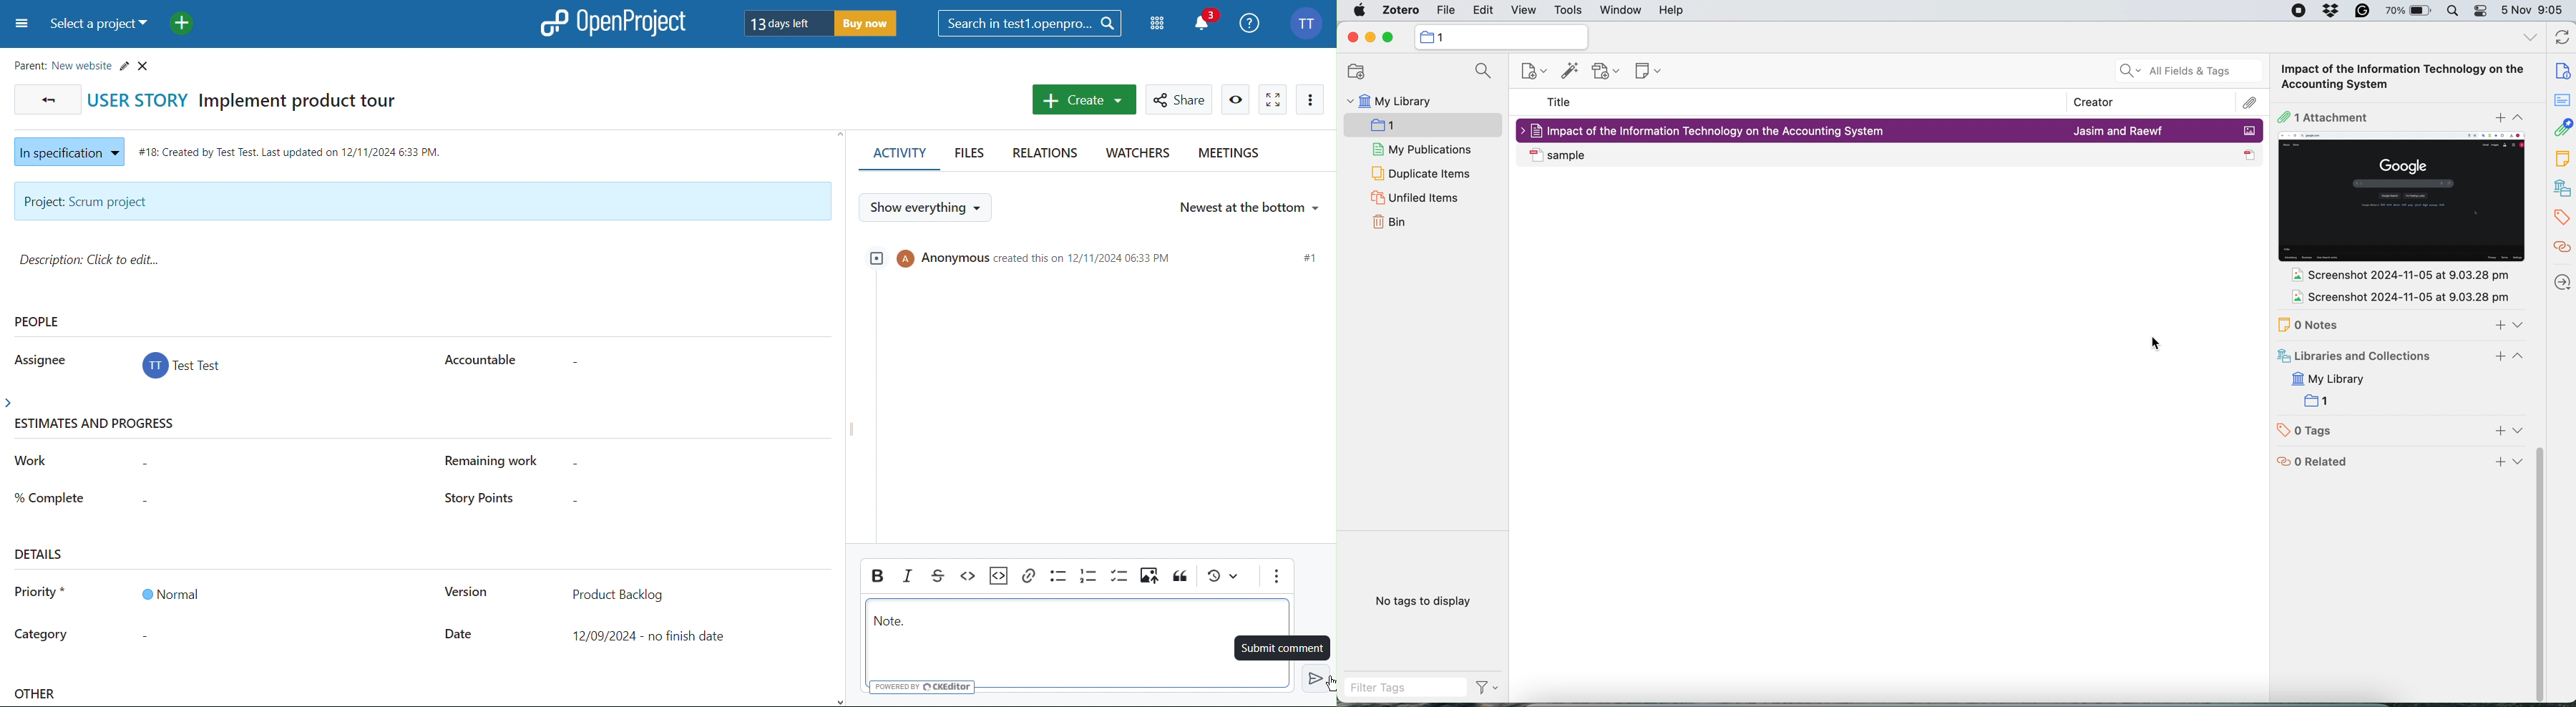 The image size is (2576, 728). I want to click on Story Points, so click(476, 499).